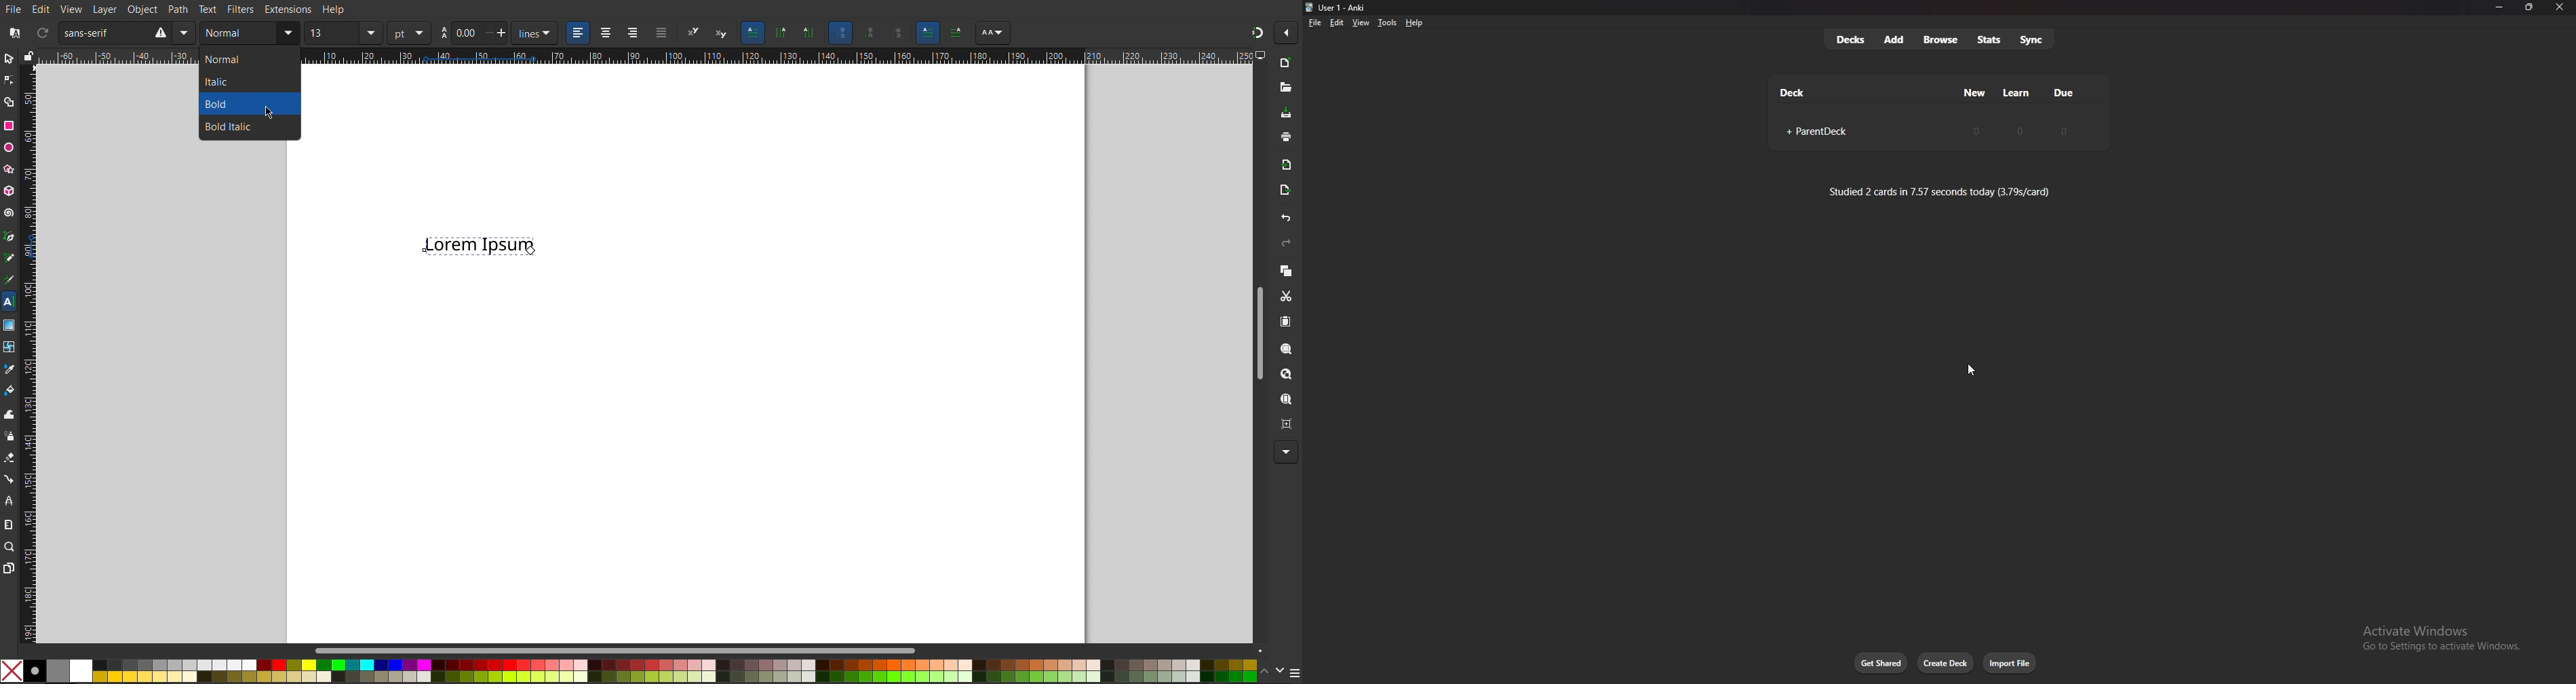 The height and width of the screenshot is (700, 2576). What do you see at coordinates (12, 167) in the screenshot?
I see `Star Polygon` at bounding box center [12, 167].